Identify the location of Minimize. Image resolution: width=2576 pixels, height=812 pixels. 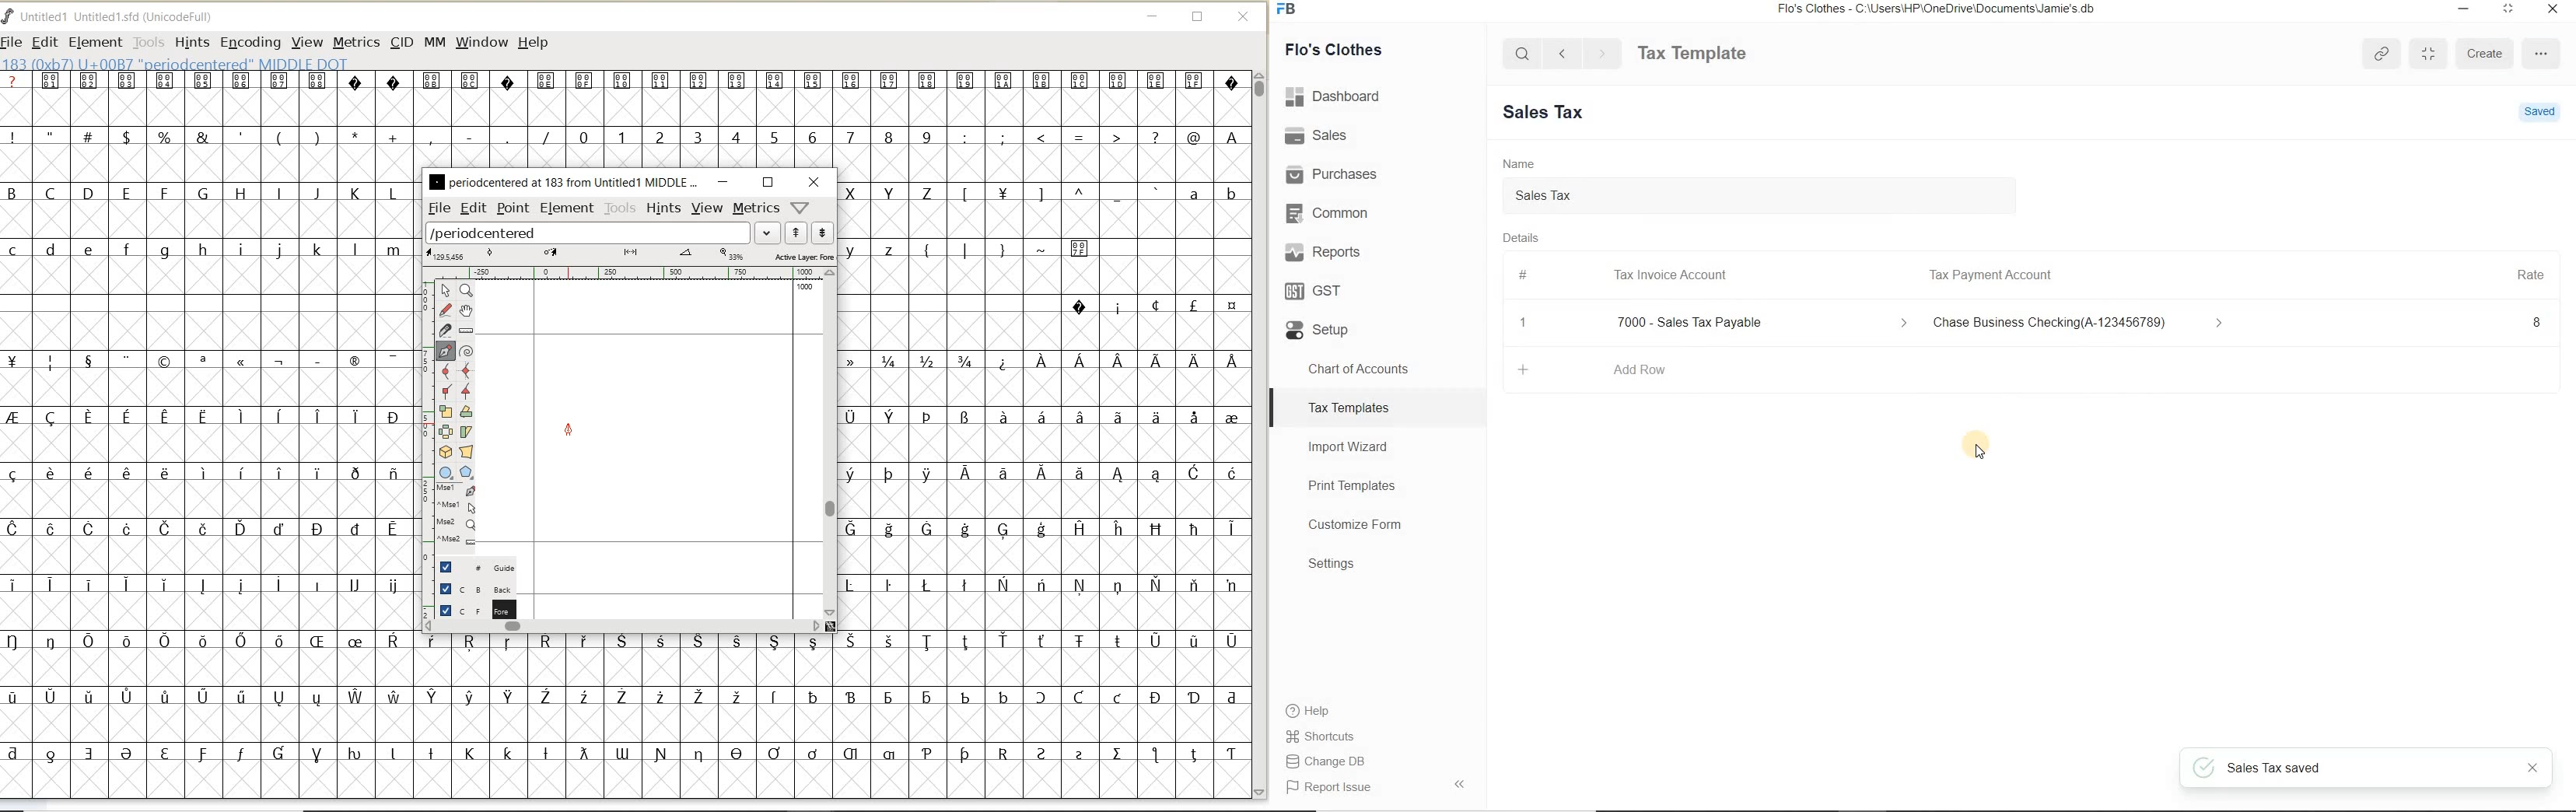
(2464, 10).